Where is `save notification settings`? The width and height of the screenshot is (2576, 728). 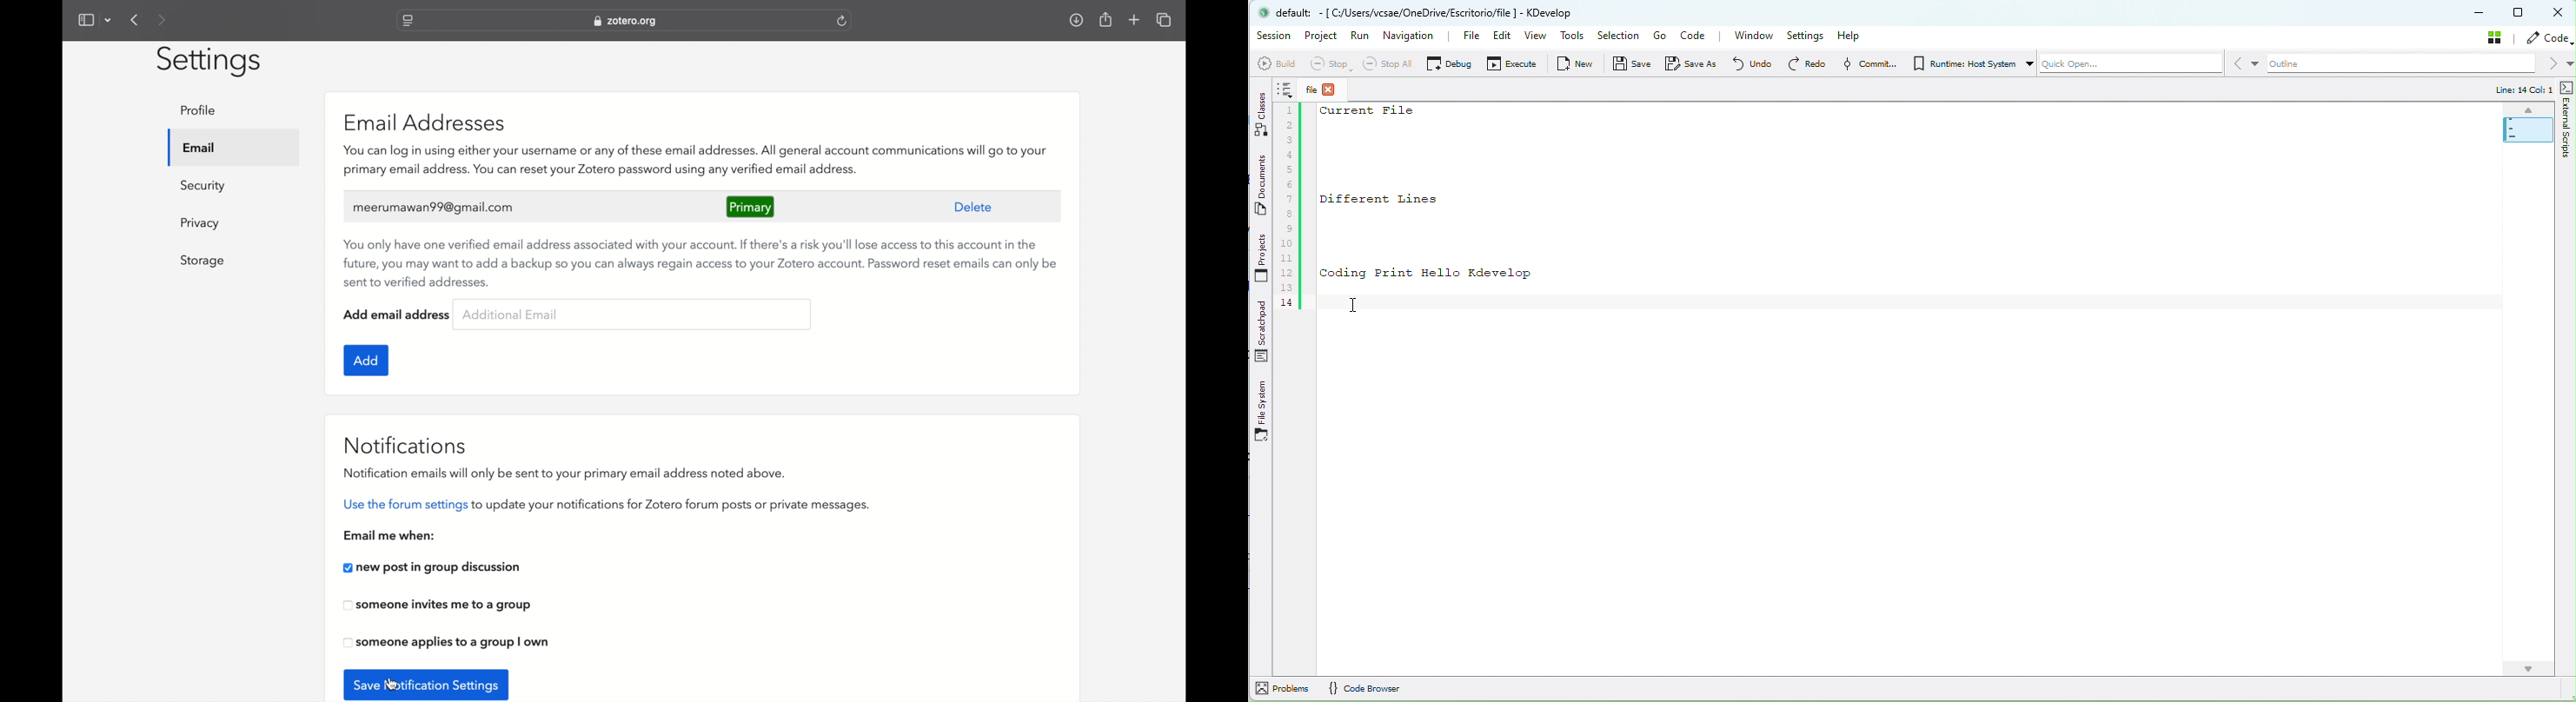 save notification settings is located at coordinates (425, 684).